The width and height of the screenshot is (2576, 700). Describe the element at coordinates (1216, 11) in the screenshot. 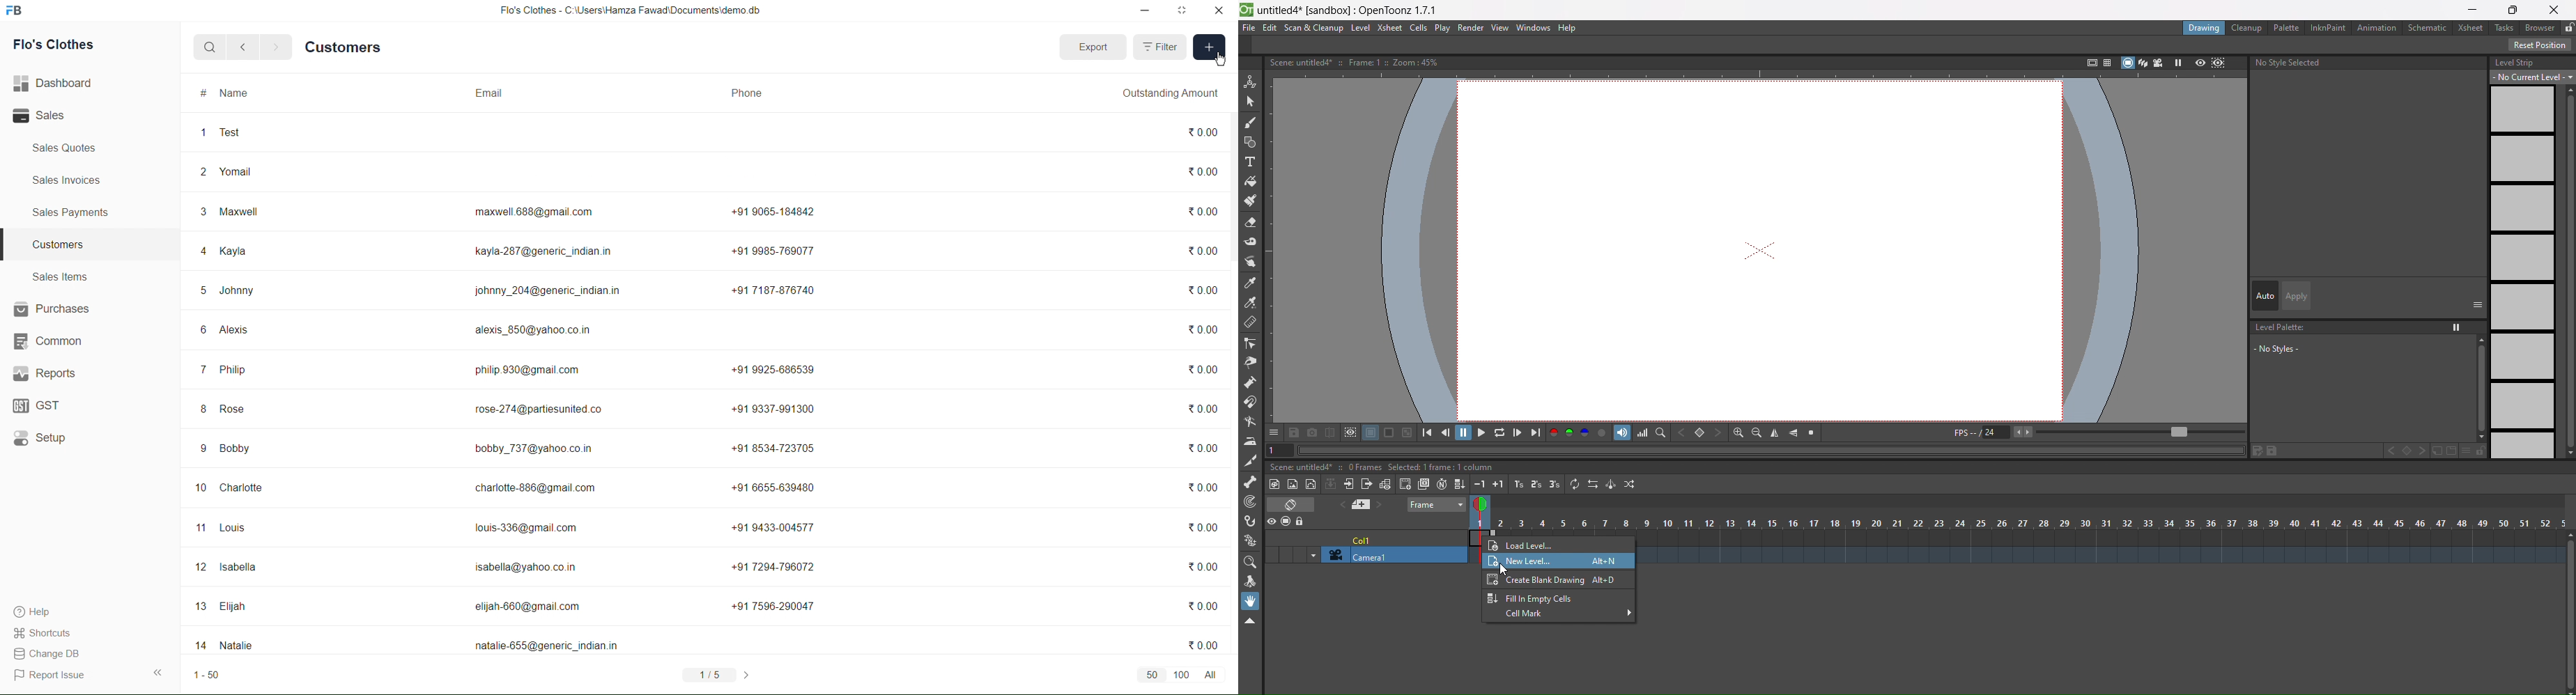

I see `close` at that location.